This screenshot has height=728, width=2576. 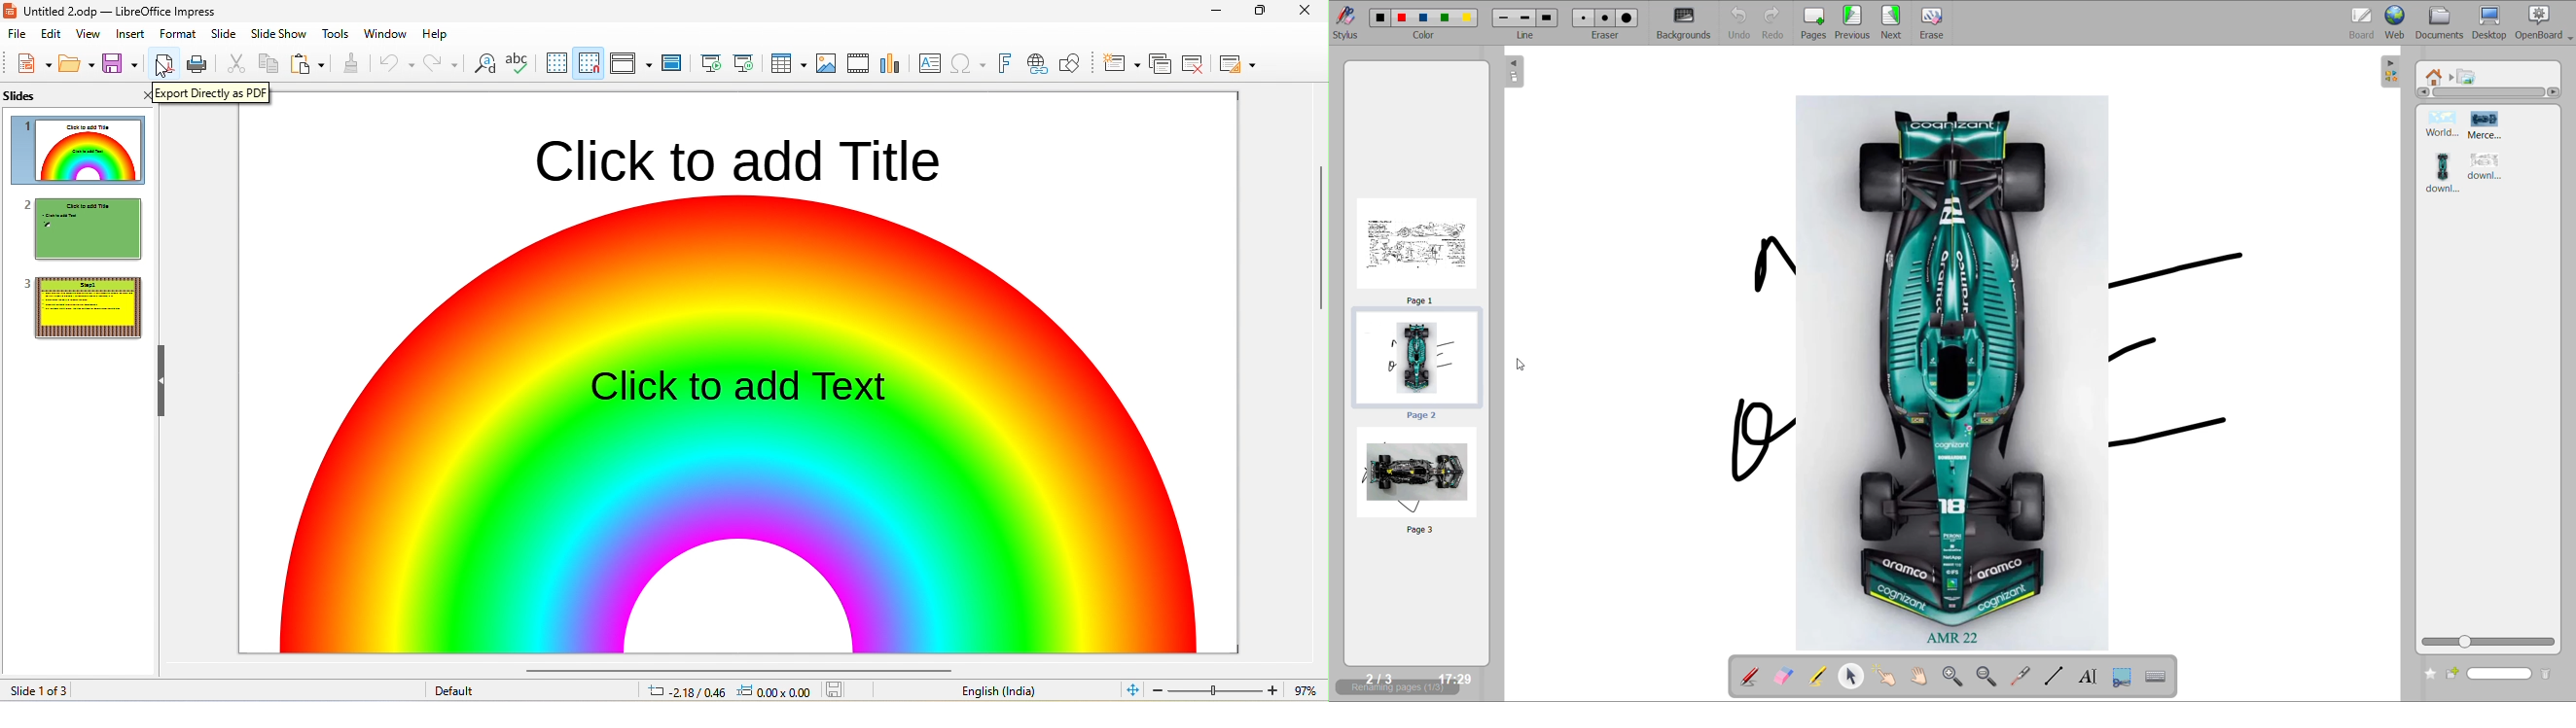 What do you see at coordinates (729, 691) in the screenshot?
I see `cursor and object position` at bounding box center [729, 691].